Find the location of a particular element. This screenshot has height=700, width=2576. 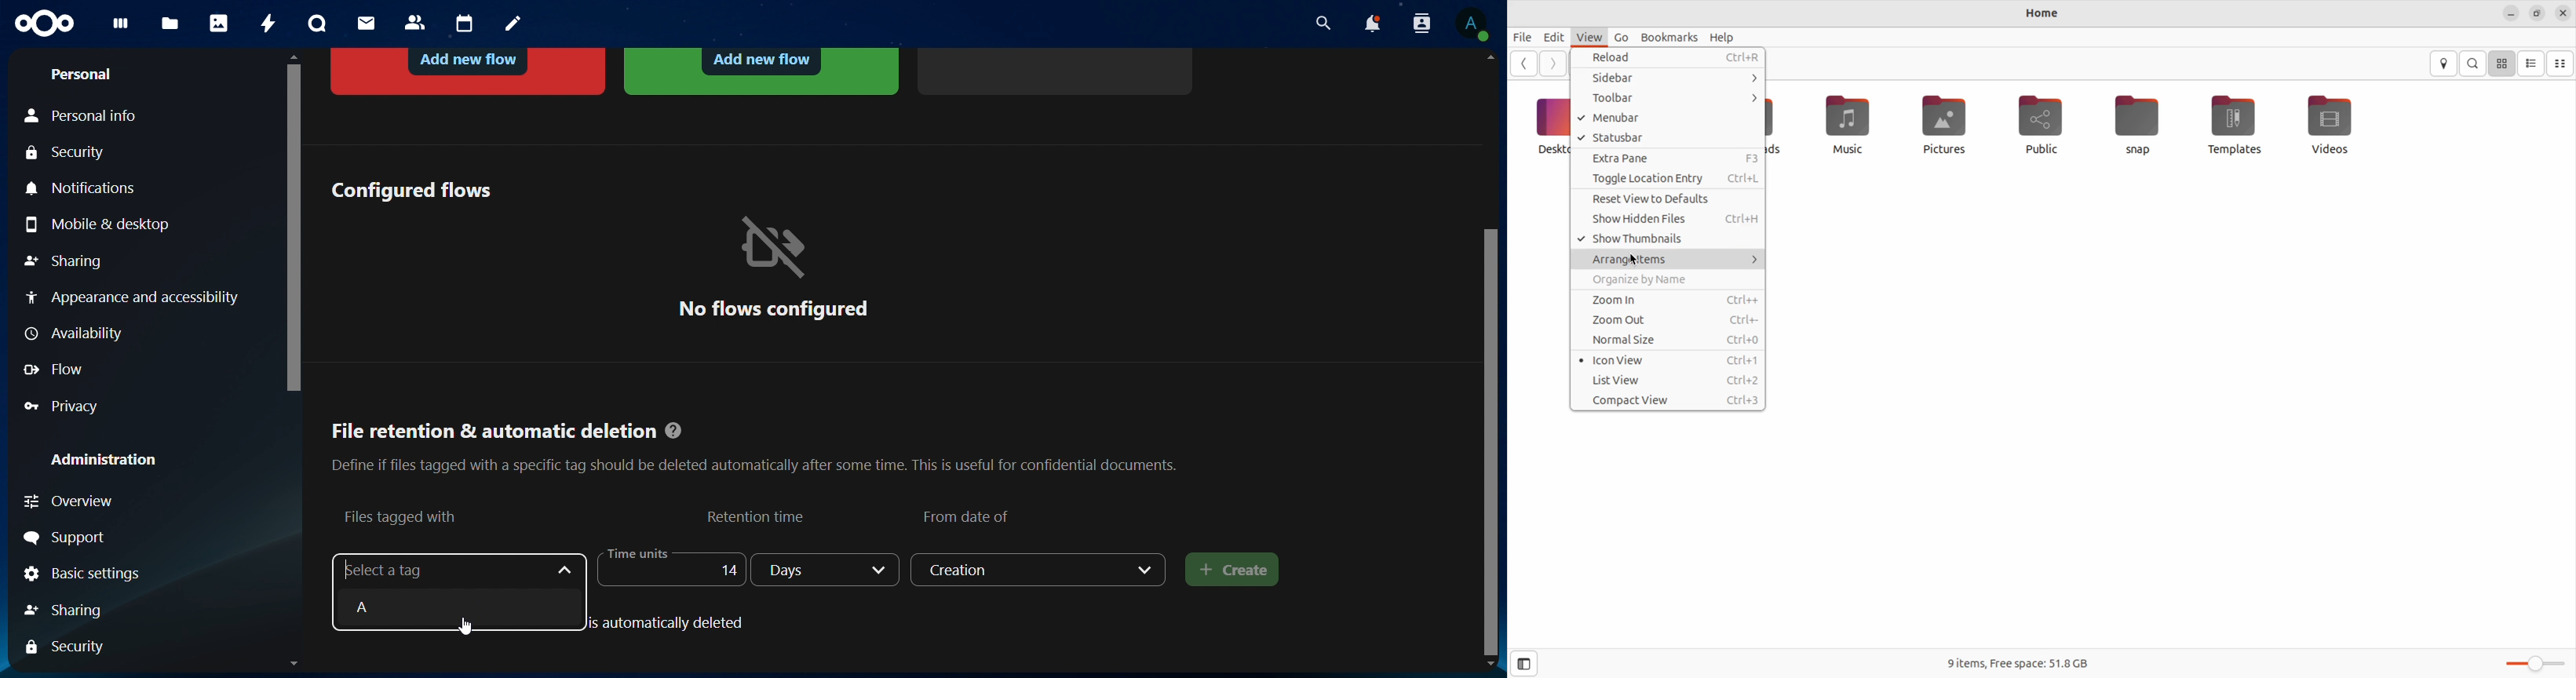

security is located at coordinates (71, 646).